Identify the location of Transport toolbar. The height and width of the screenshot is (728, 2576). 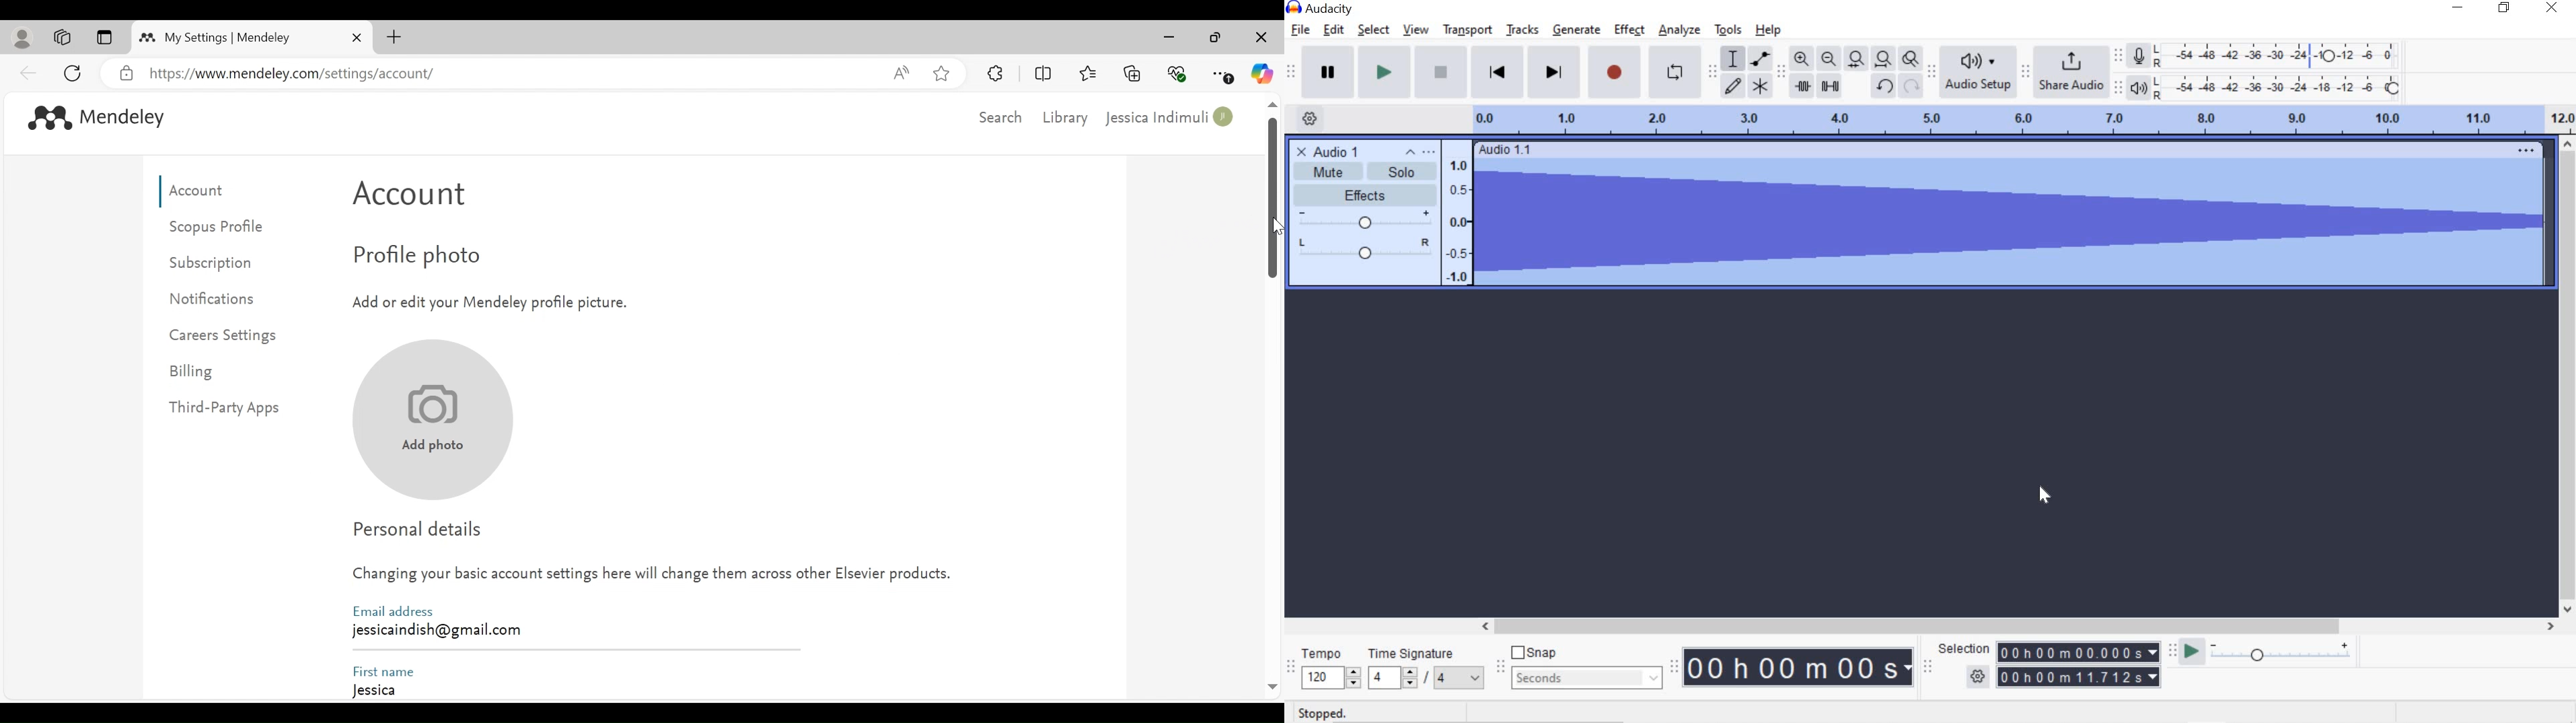
(1291, 73).